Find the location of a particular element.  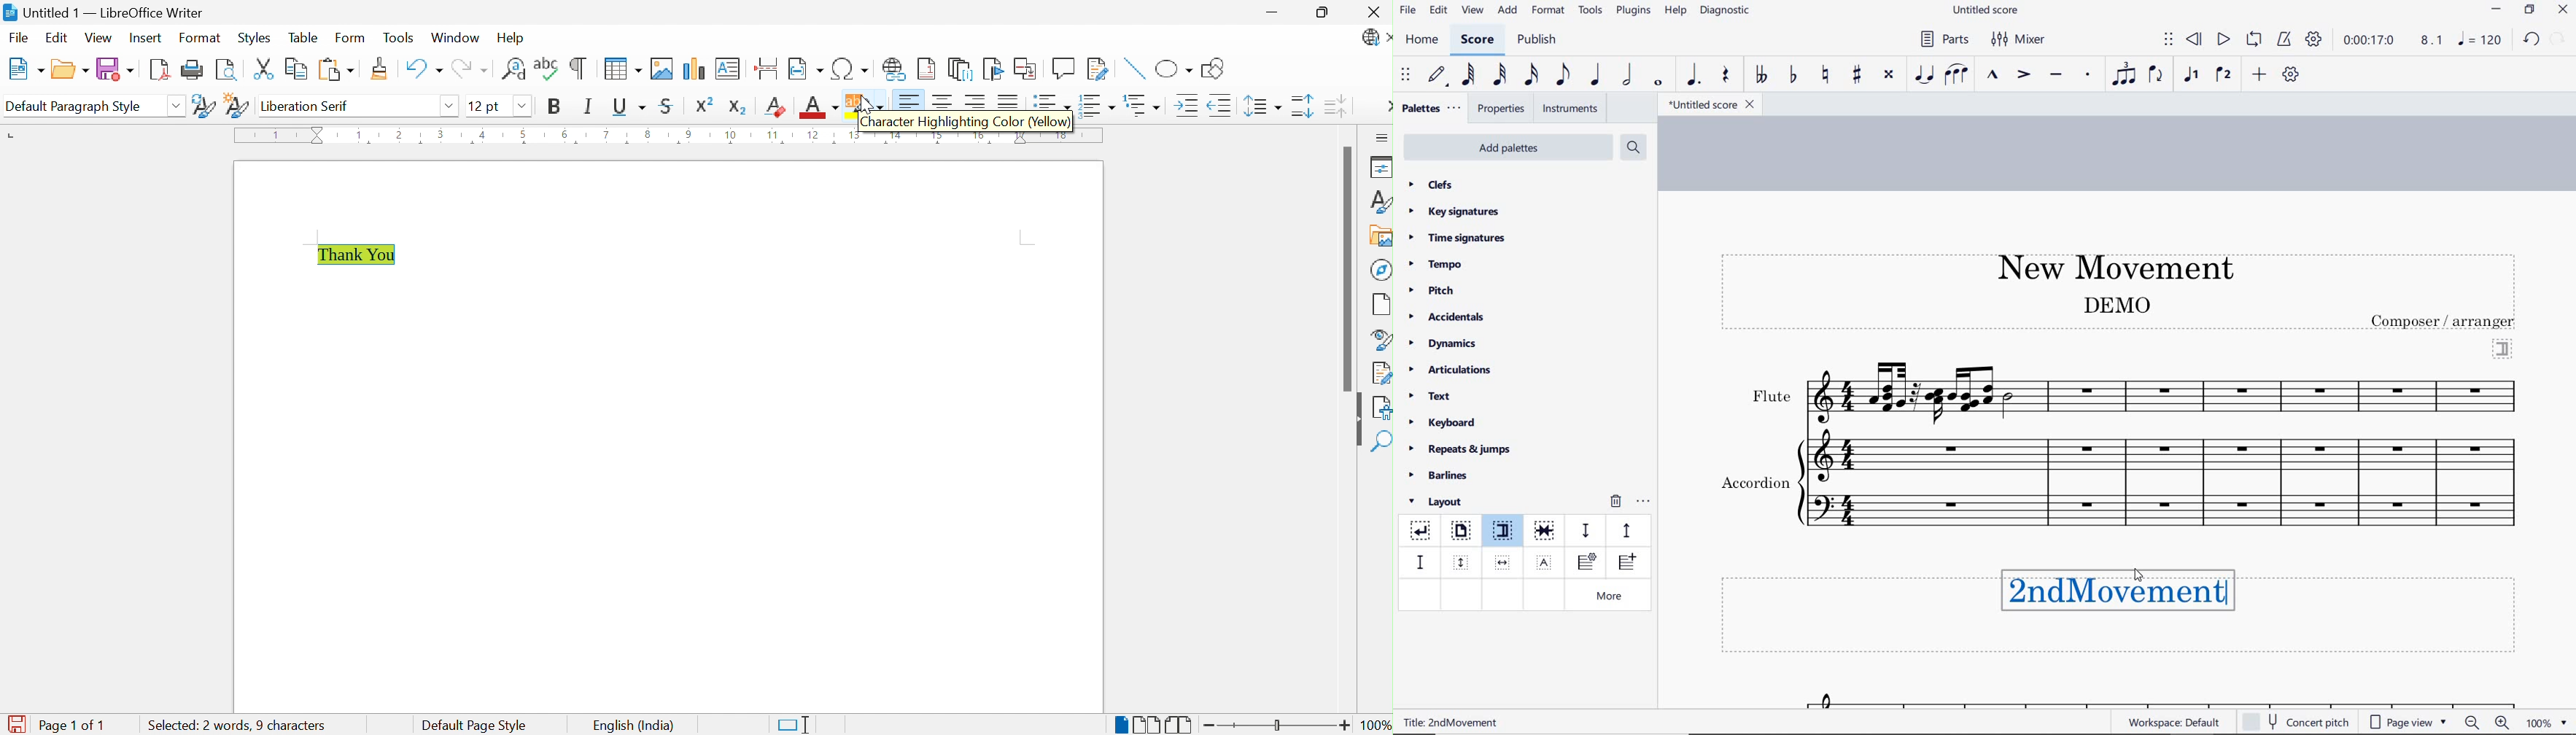

select to move is located at coordinates (2168, 40).